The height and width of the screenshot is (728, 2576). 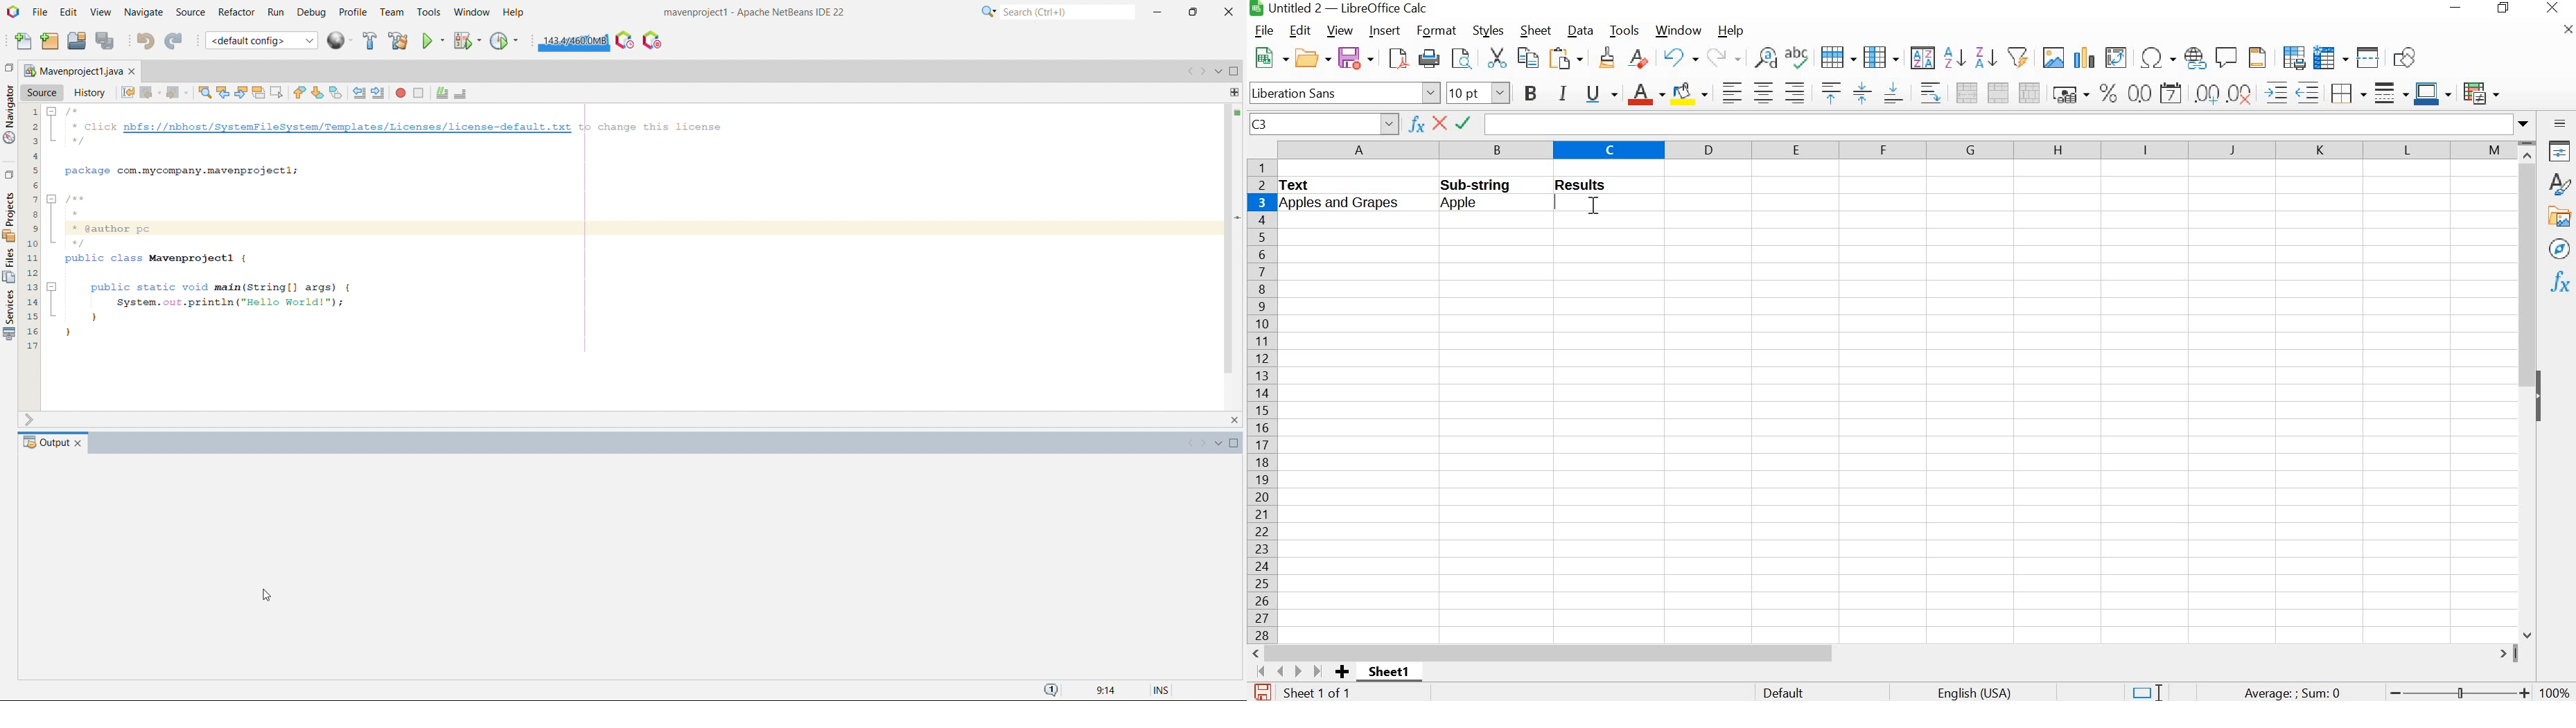 I want to click on format as currency, so click(x=2069, y=93).